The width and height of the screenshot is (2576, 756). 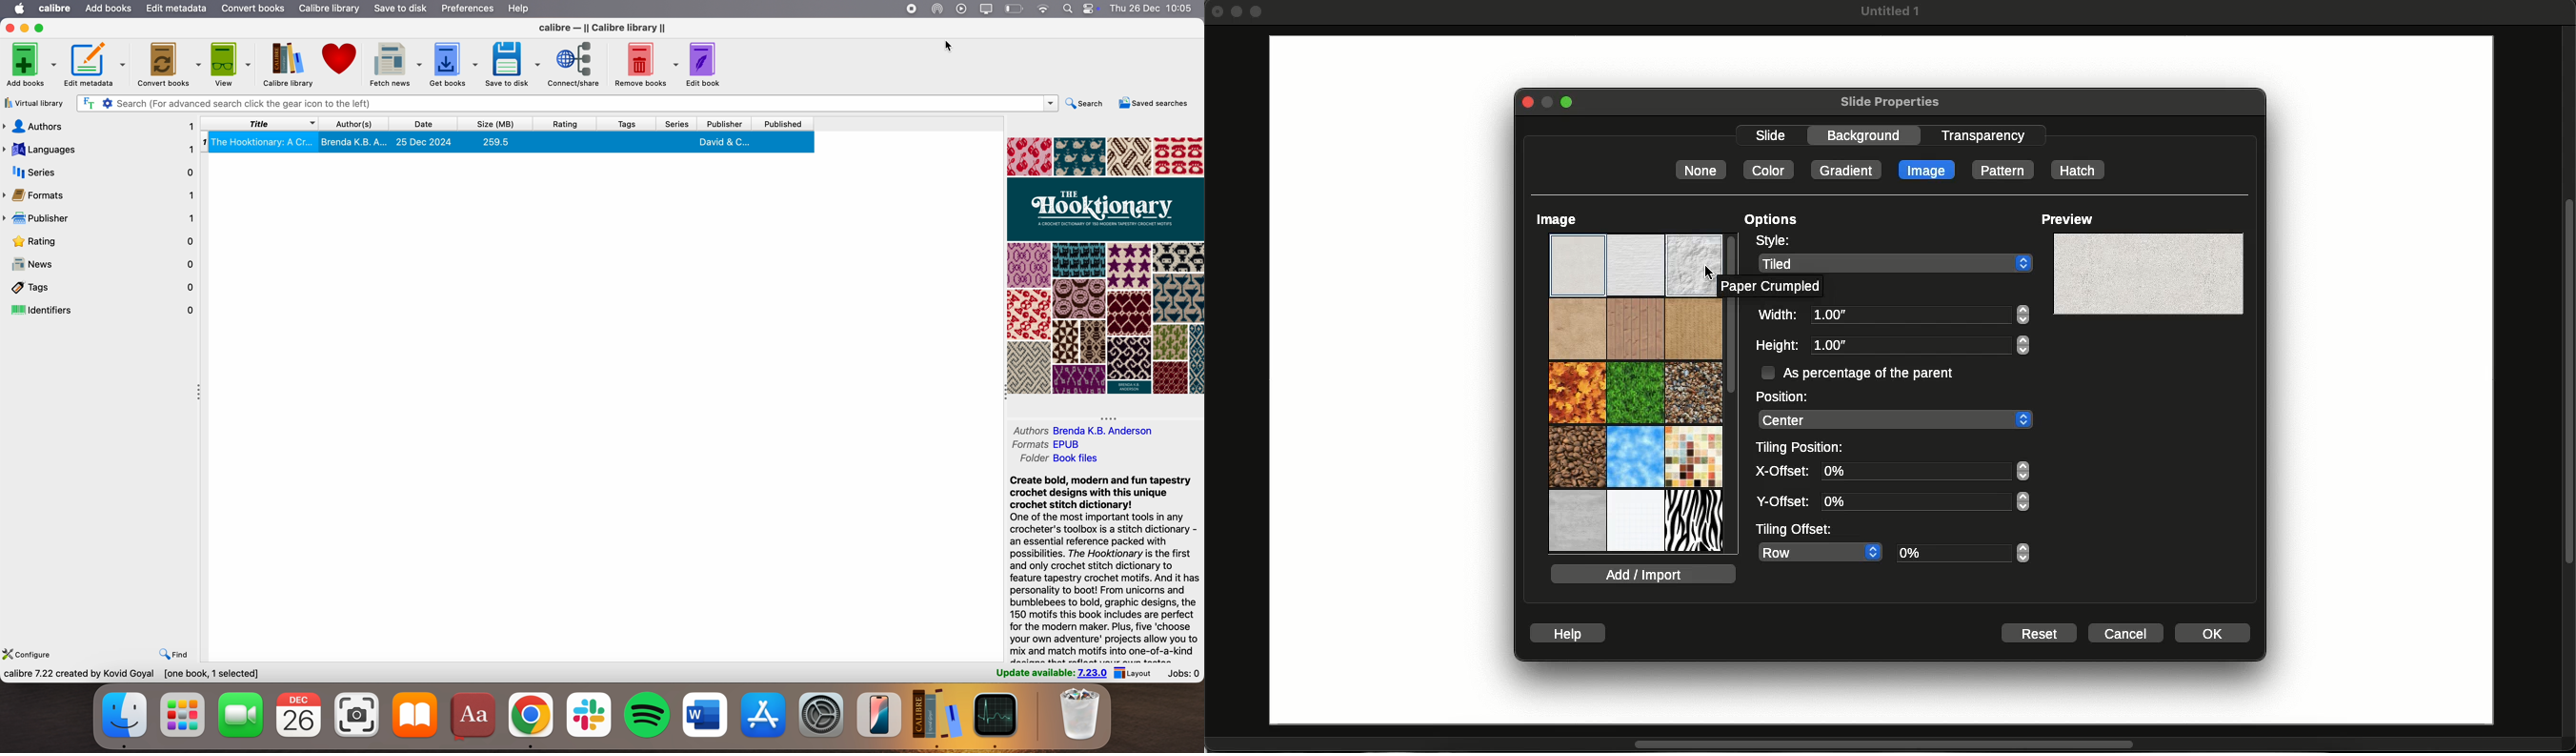 What do you see at coordinates (1524, 102) in the screenshot?
I see `Close` at bounding box center [1524, 102].